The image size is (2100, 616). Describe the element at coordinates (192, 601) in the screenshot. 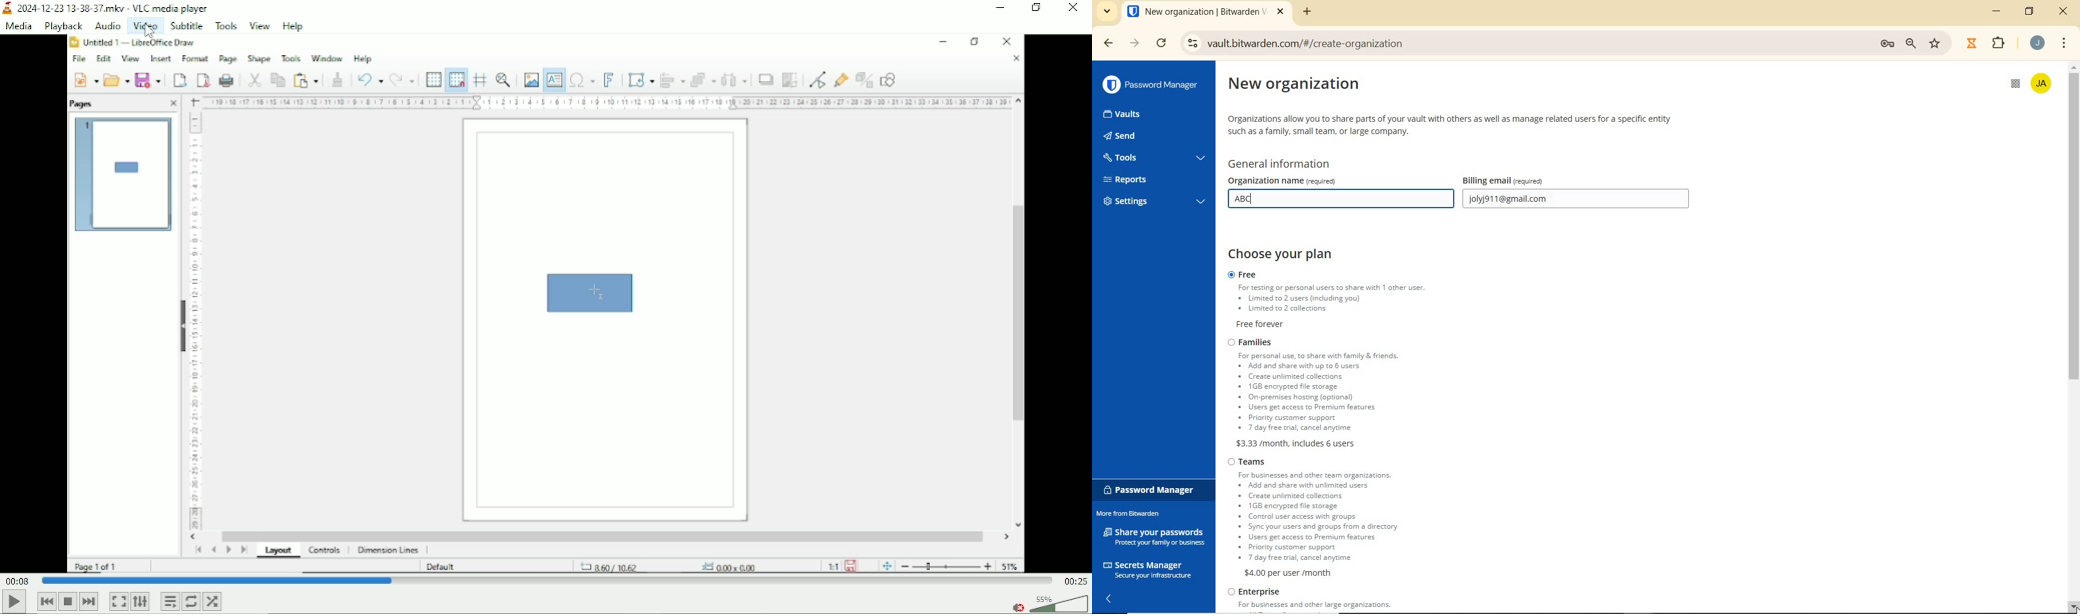

I see `Toggle between loop all, loop one and no loop` at that location.